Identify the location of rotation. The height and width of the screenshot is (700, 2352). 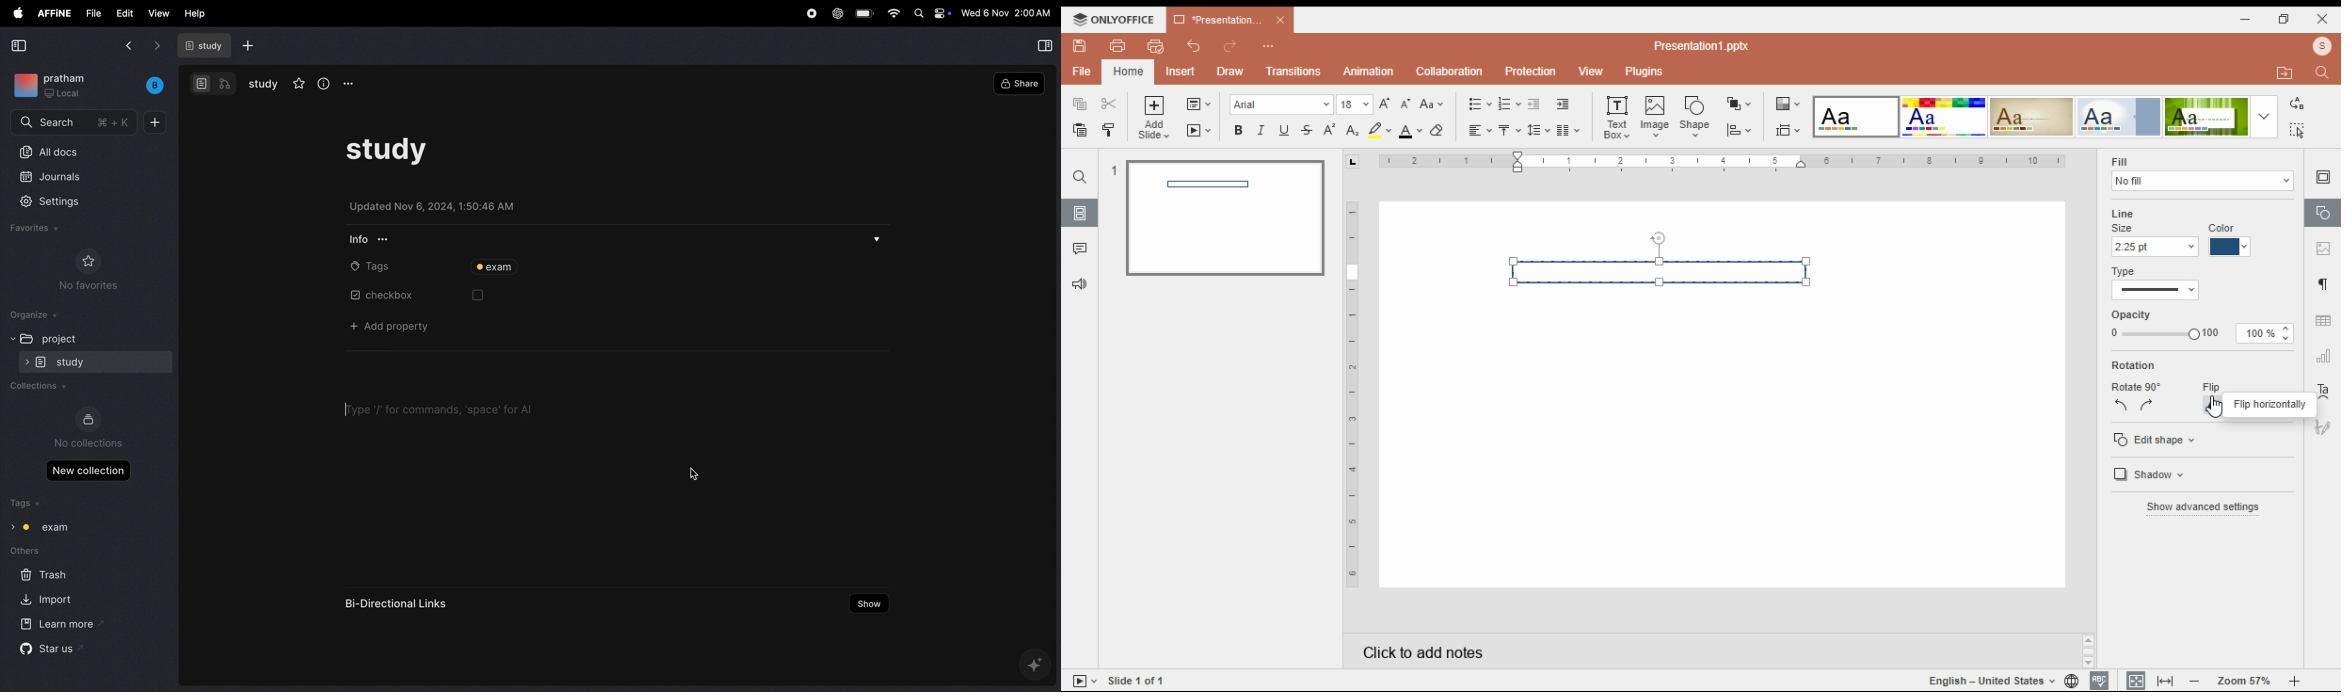
(2136, 364).